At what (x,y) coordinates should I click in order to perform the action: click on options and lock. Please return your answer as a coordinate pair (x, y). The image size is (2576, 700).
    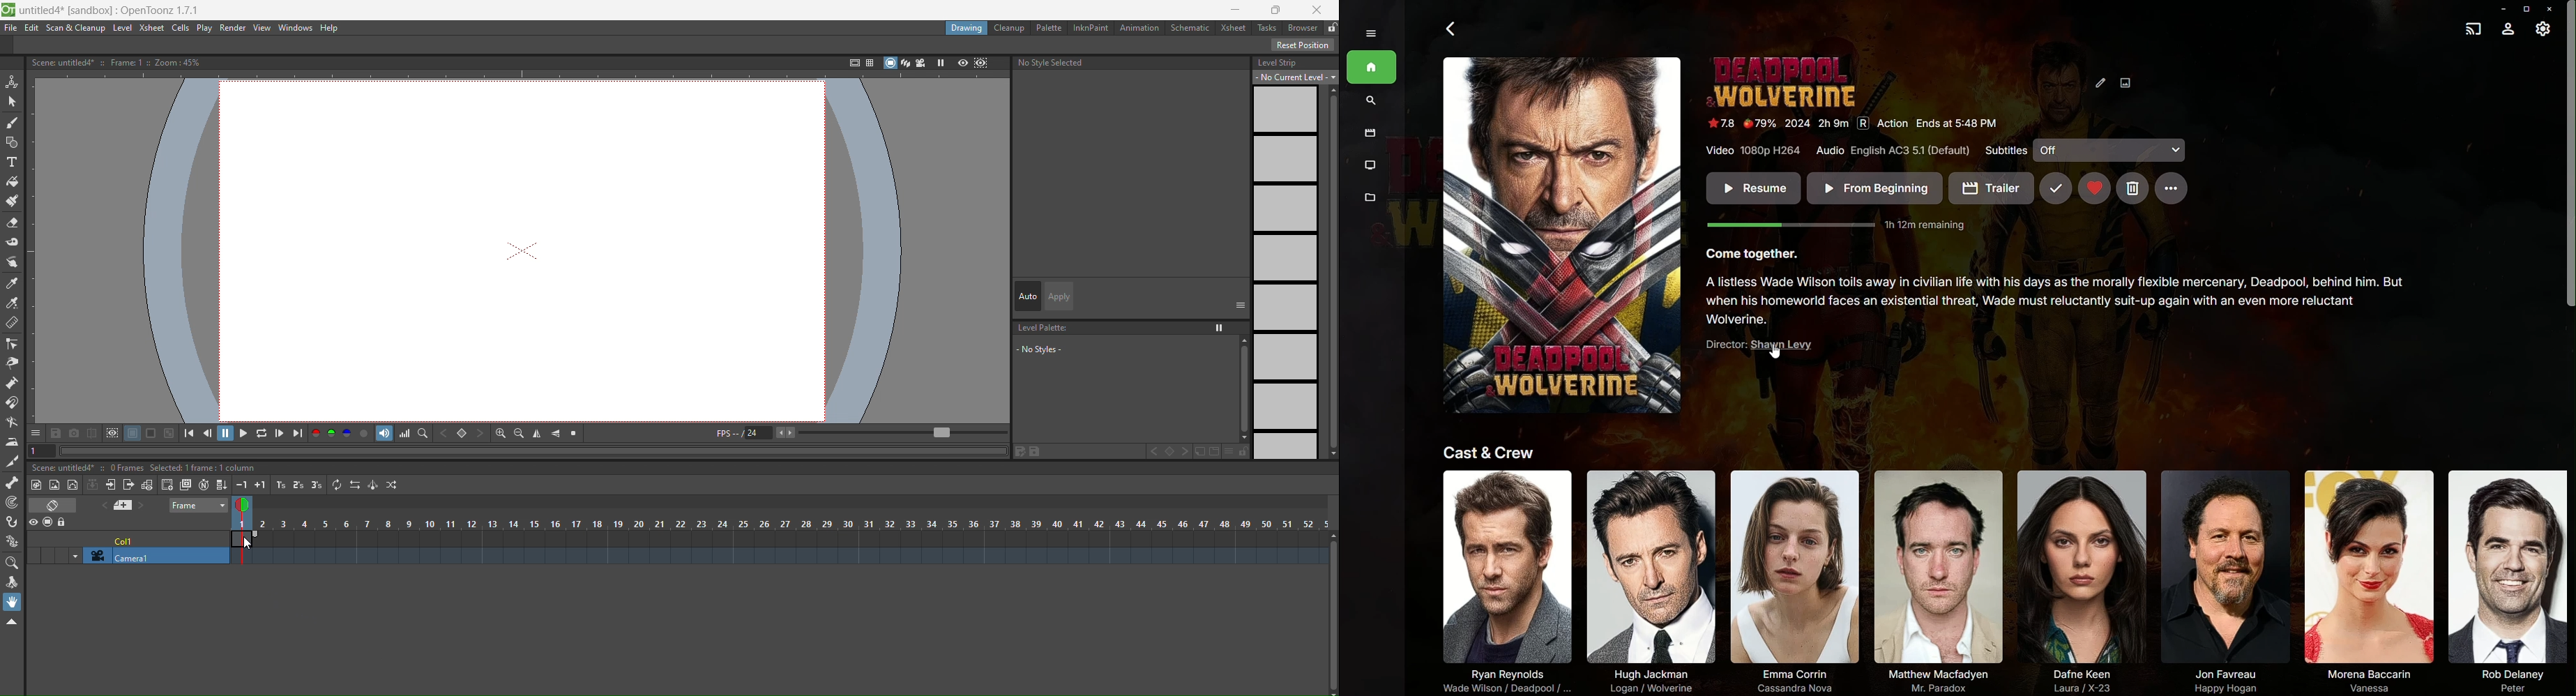
    Looking at the image, I should click on (1236, 451).